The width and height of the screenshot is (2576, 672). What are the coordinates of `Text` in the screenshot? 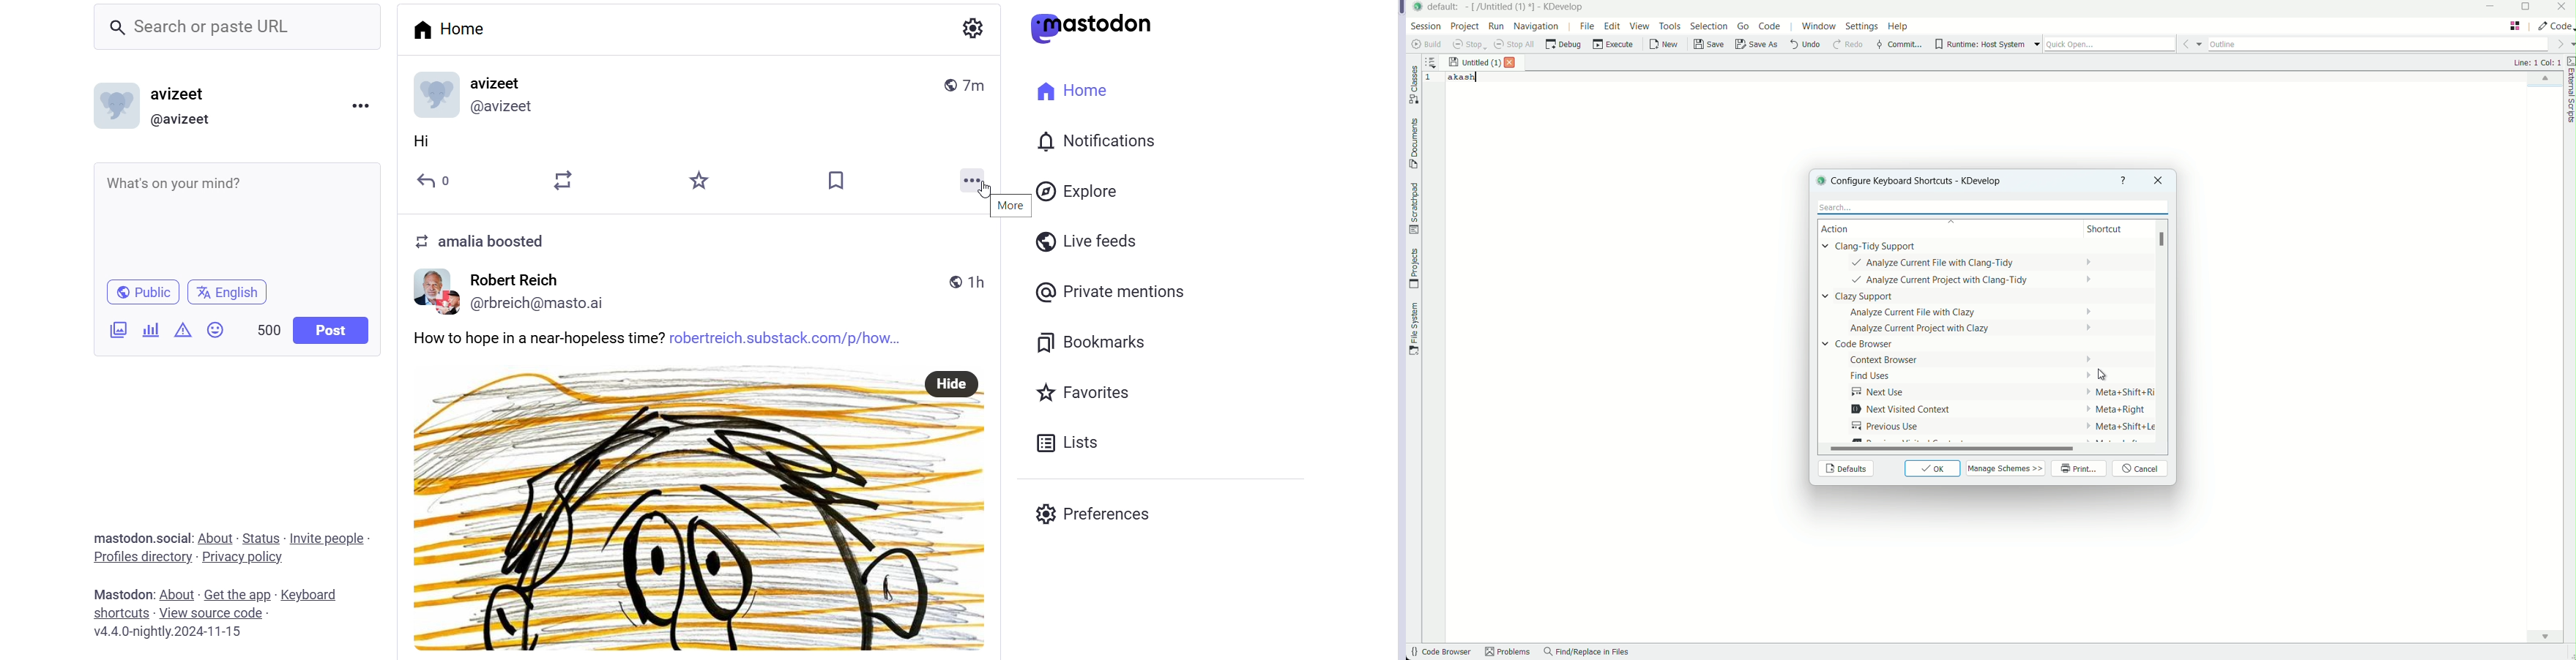 It's located at (120, 593).